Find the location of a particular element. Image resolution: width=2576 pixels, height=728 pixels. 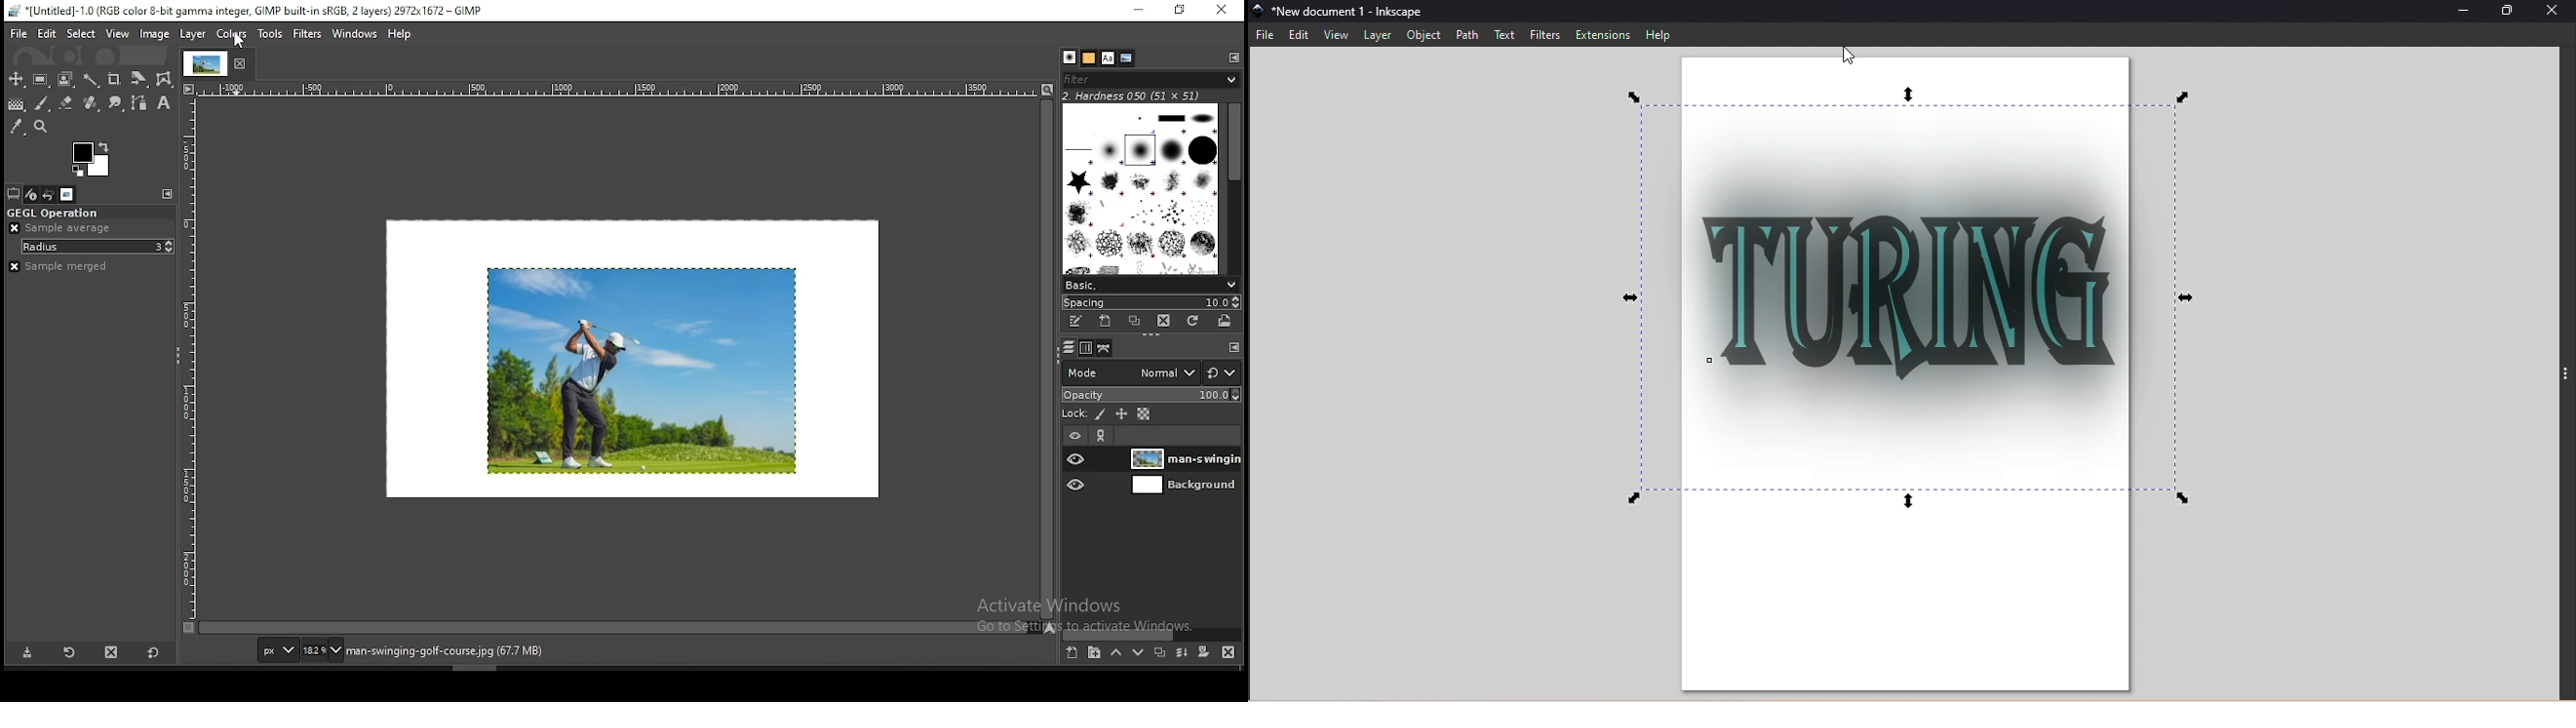

image is located at coordinates (644, 370).